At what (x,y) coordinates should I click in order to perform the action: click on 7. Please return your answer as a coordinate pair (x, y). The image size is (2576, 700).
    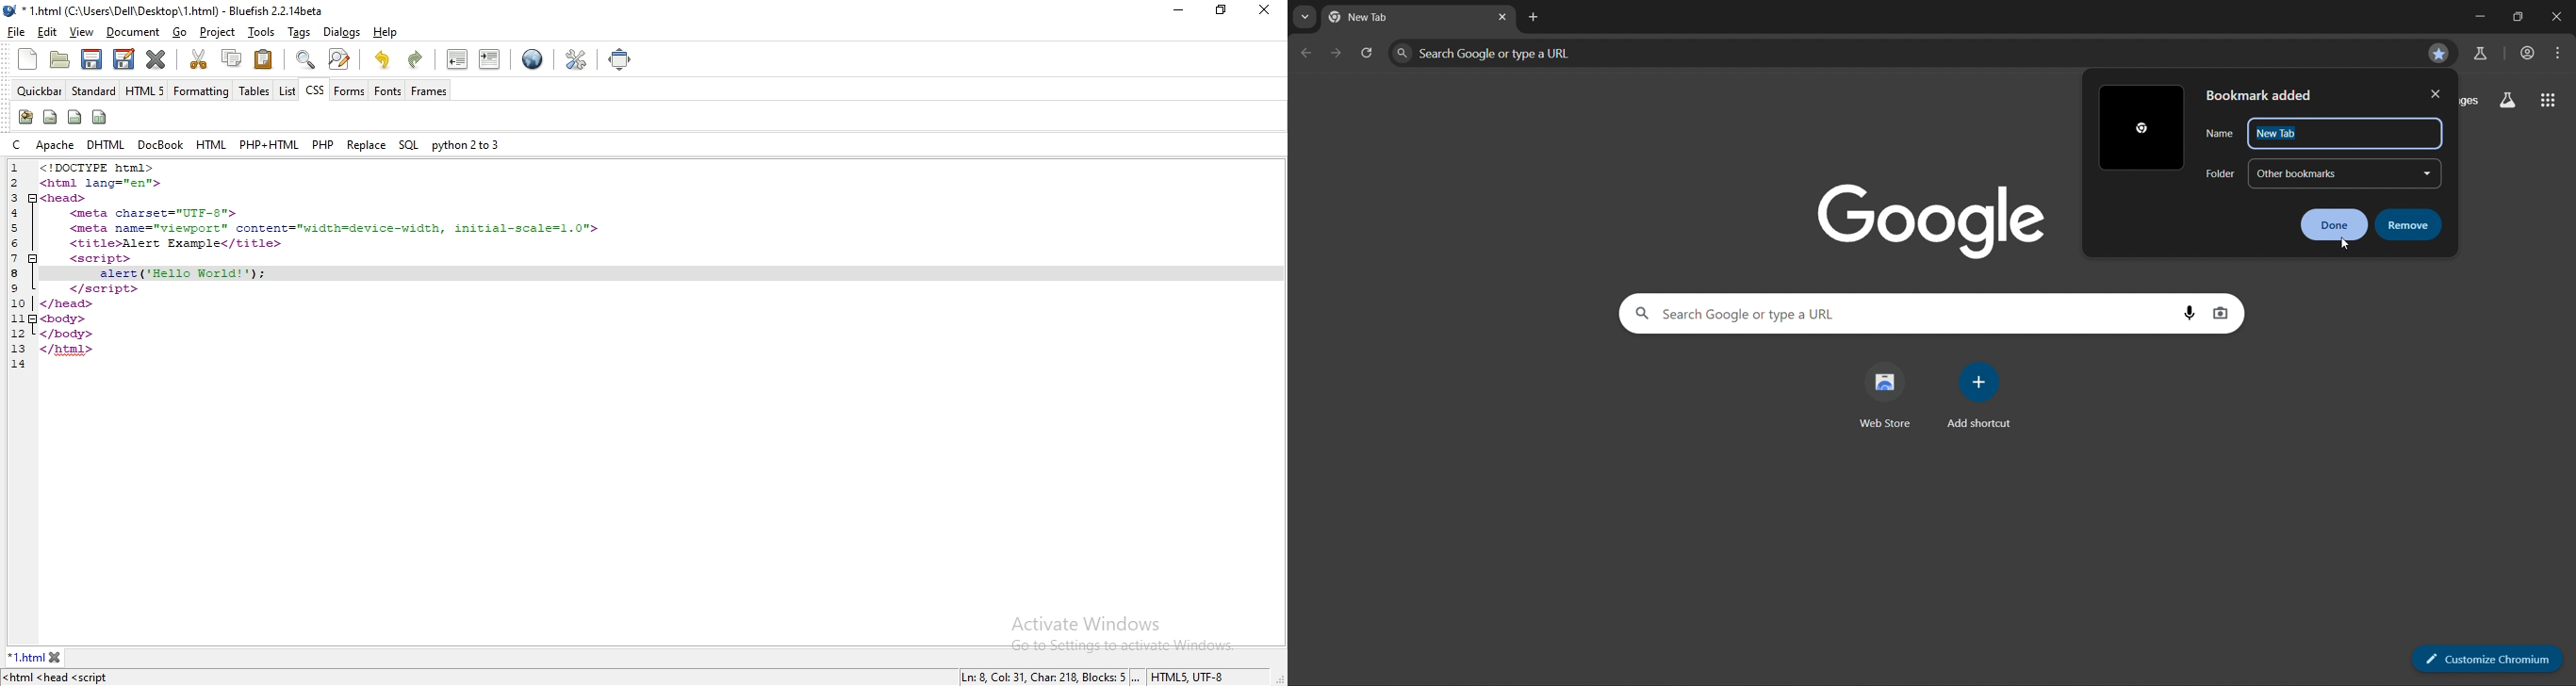
    Looking at the image, I should click on (11, 258).